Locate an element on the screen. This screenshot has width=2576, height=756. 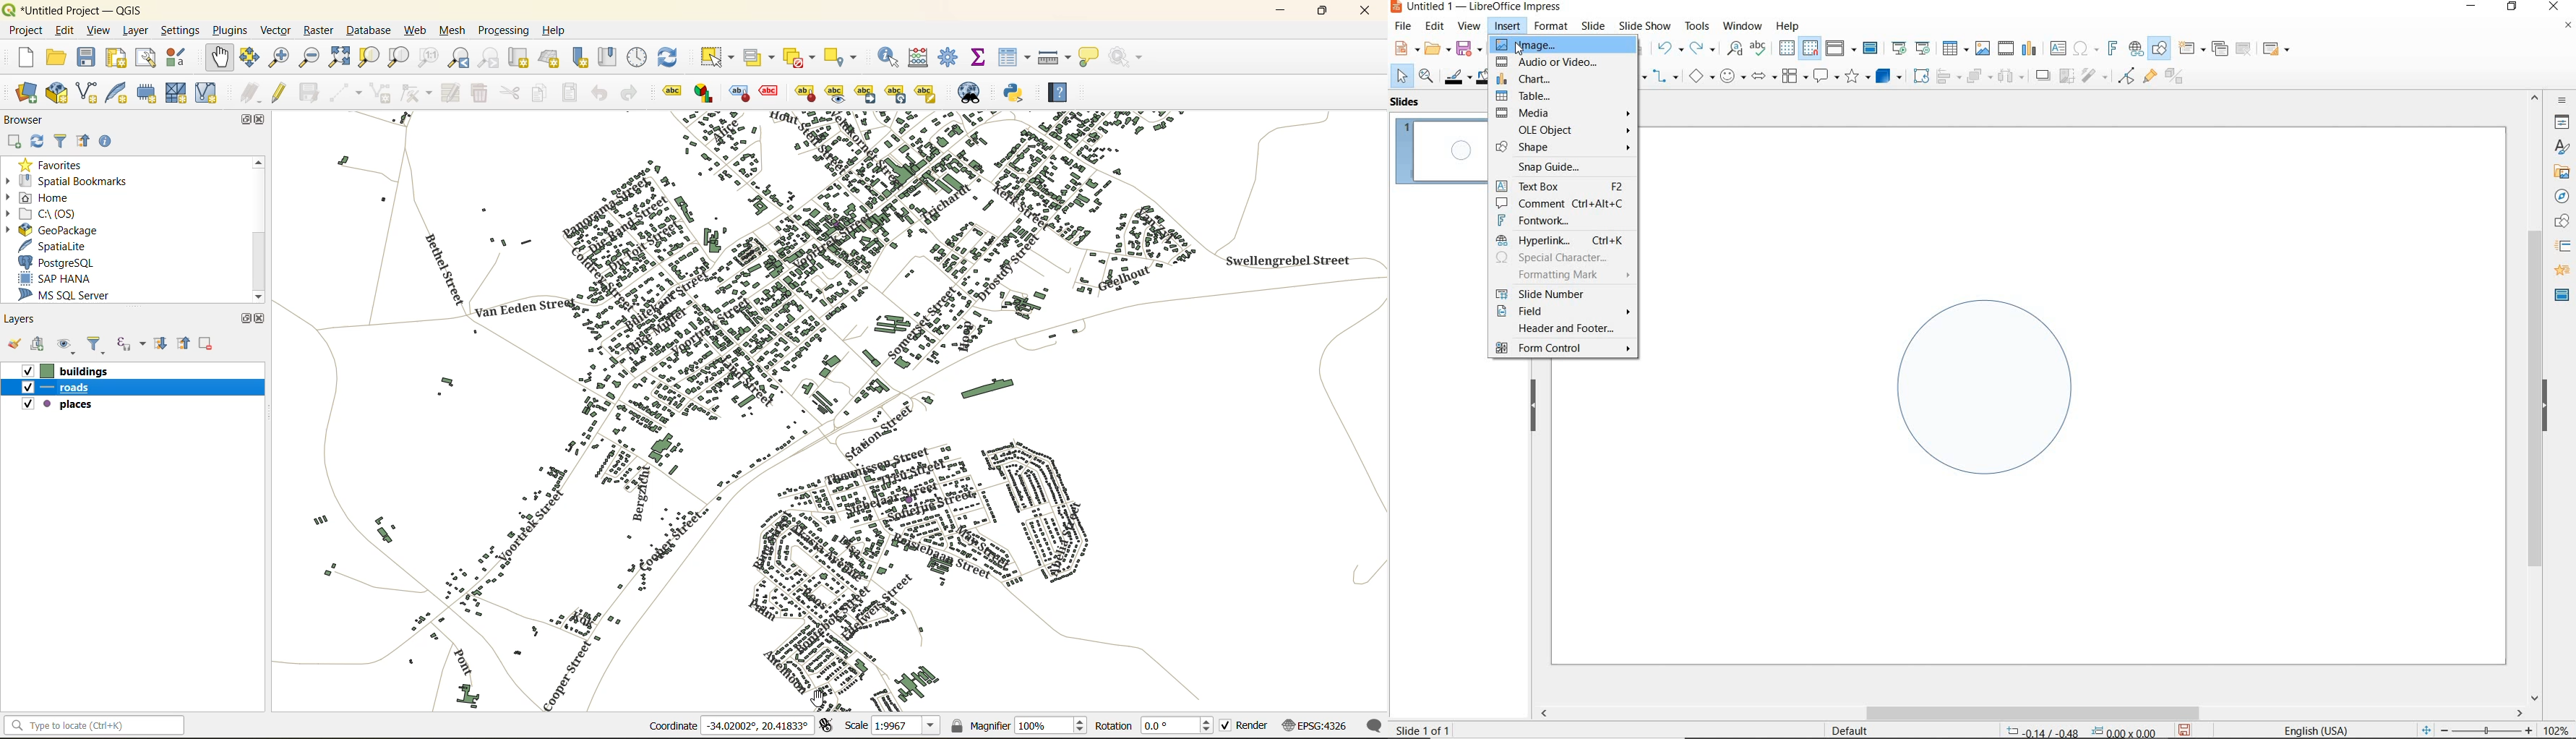
circular shape is located at coordinates (1984, 383).